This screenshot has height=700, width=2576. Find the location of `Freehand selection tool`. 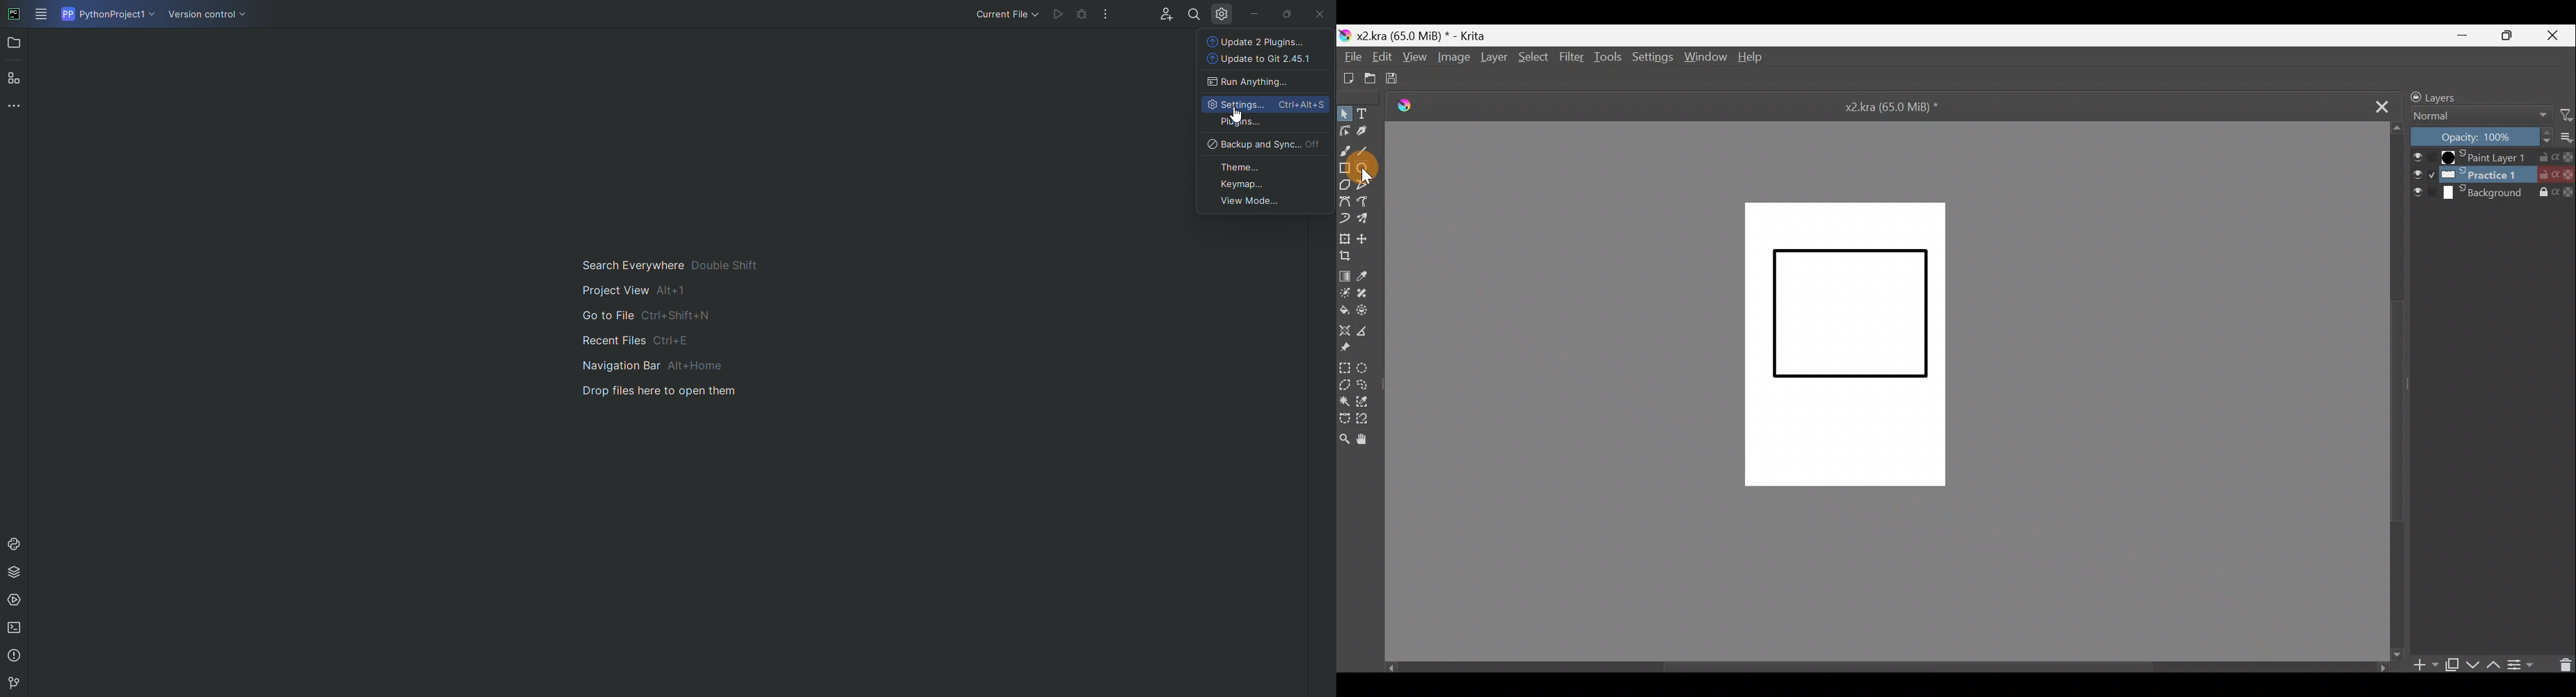

Freehand selection tool is located at coordinates (1364, 385).